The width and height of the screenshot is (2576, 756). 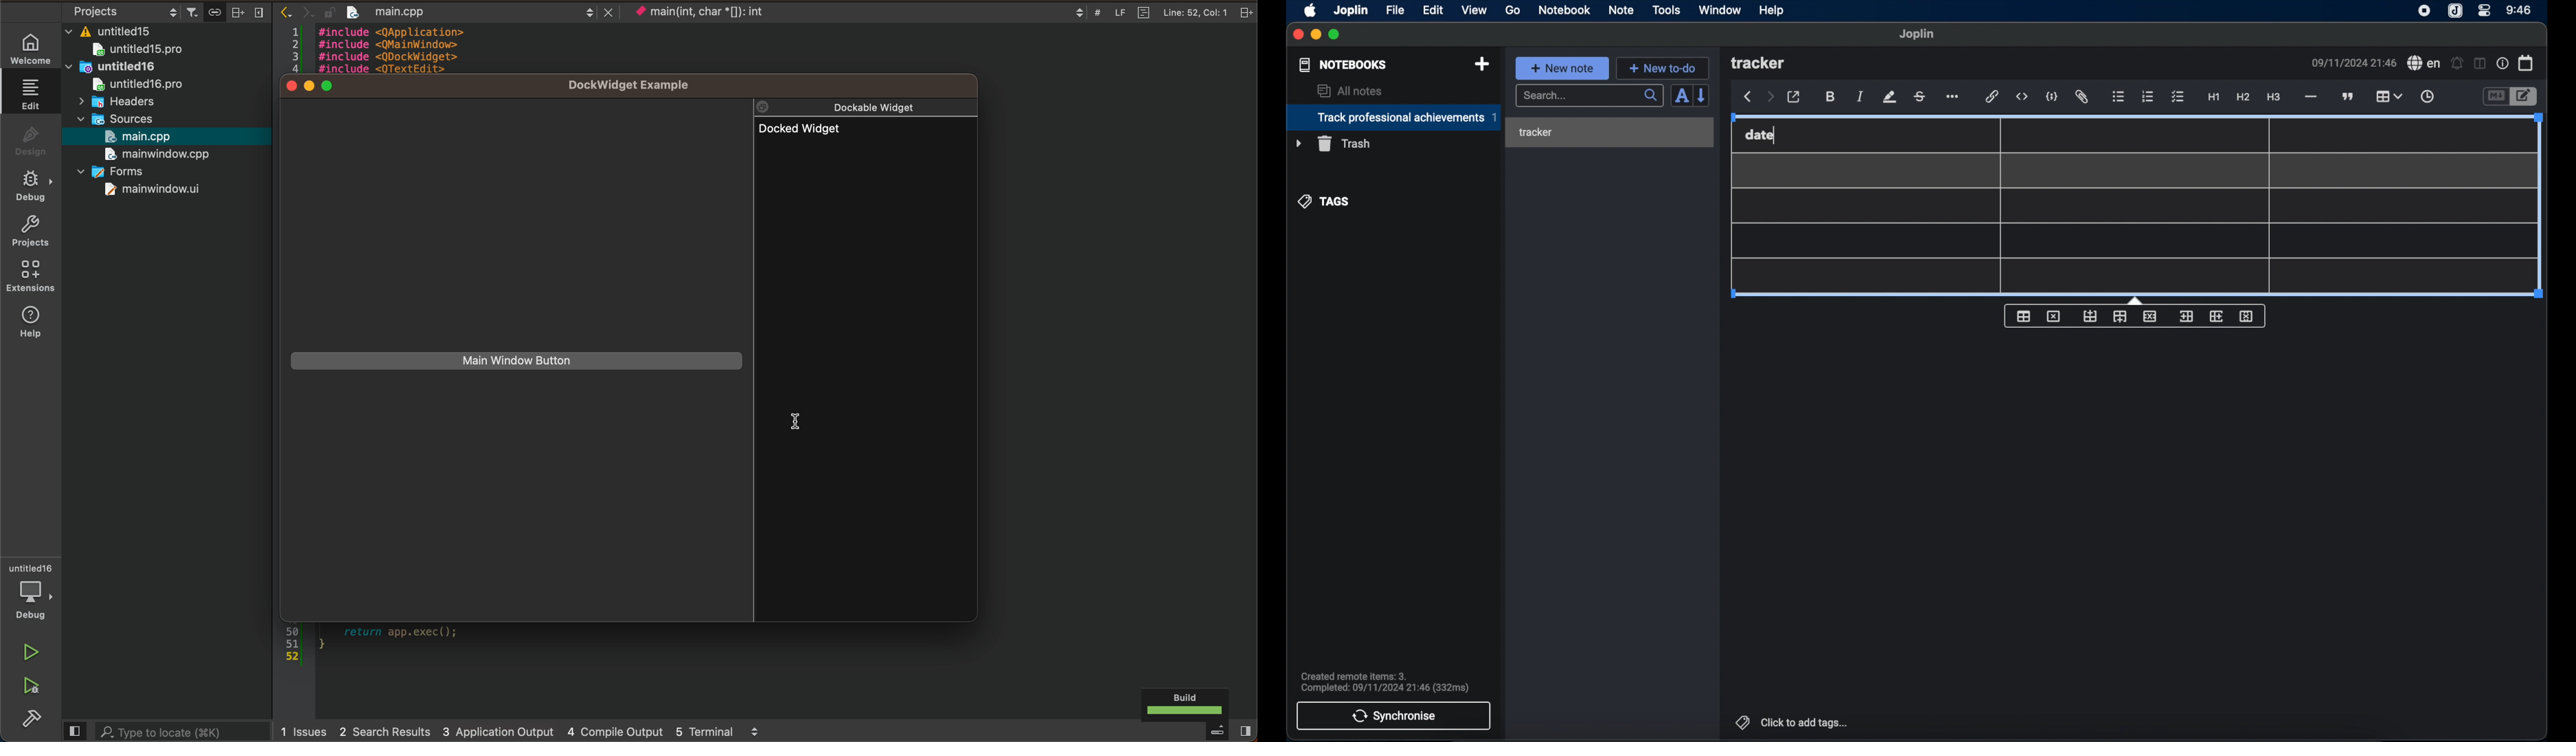 I want to click on joplin icon, so click(x=2424, y=12).